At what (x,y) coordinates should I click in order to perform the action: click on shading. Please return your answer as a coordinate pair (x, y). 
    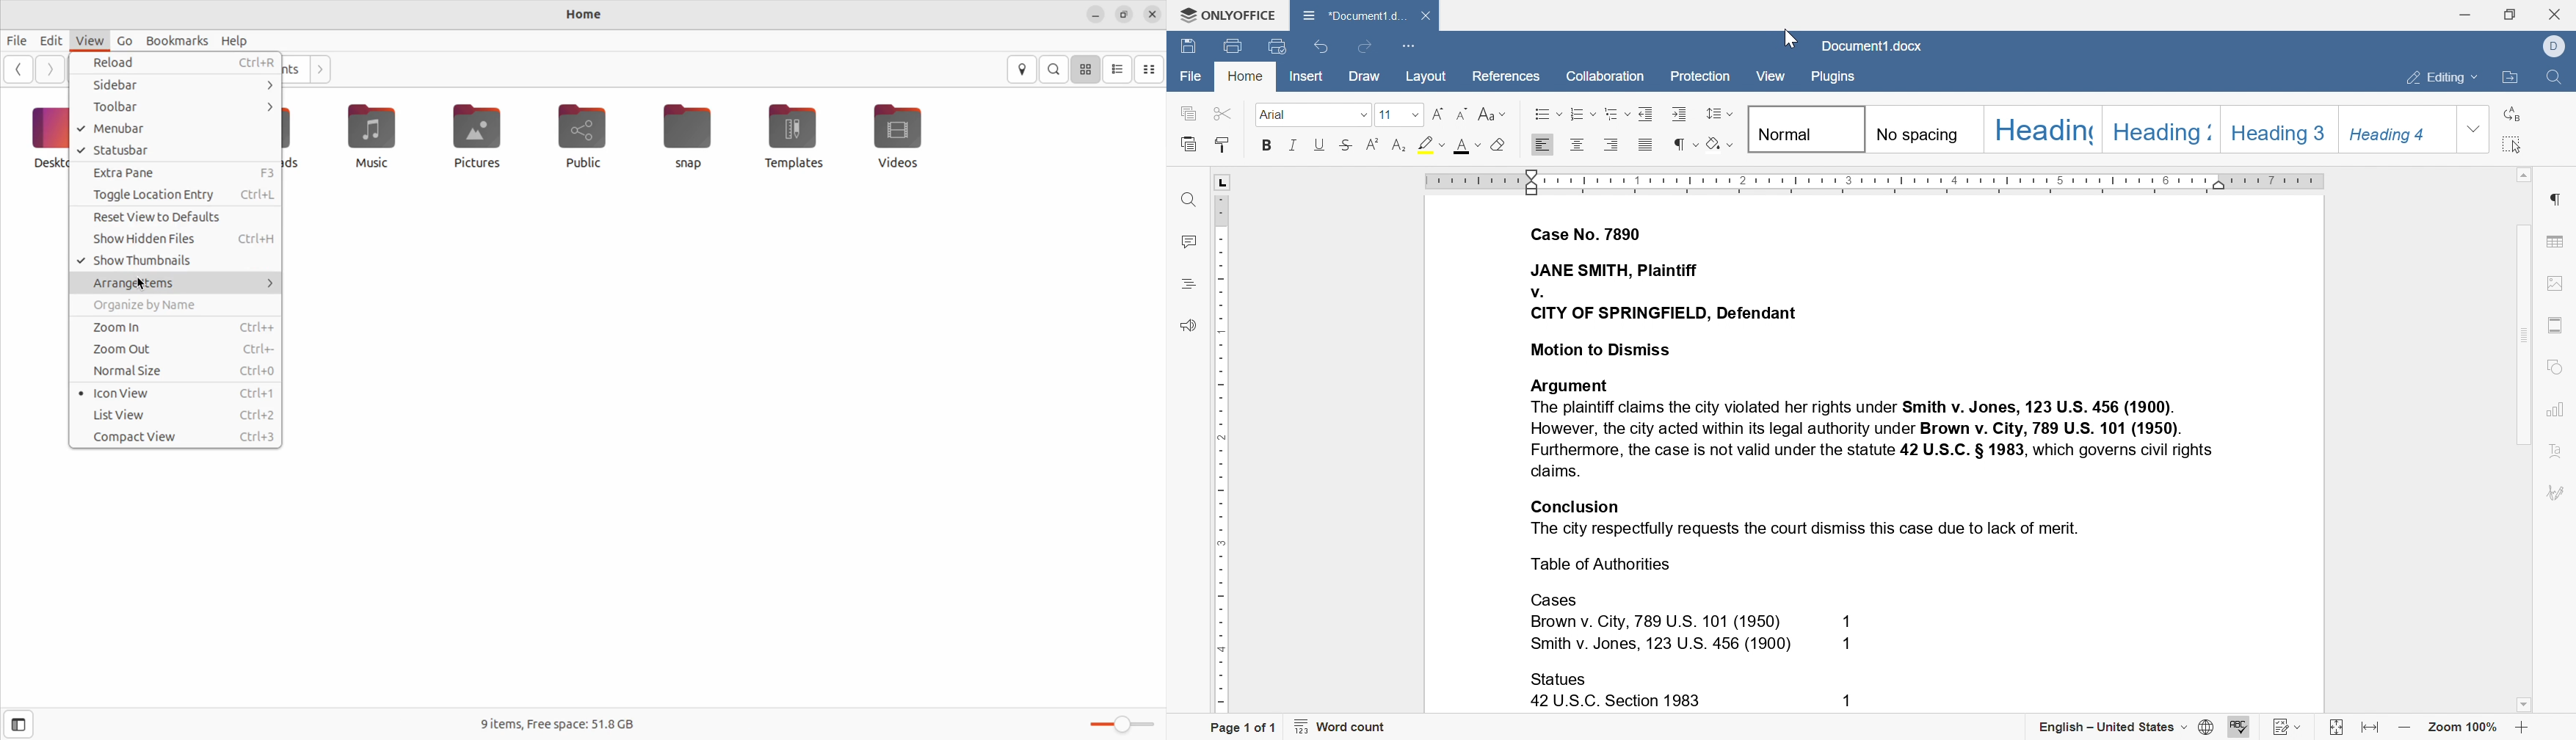
    Looking at the image, I should click on (1720, 142).